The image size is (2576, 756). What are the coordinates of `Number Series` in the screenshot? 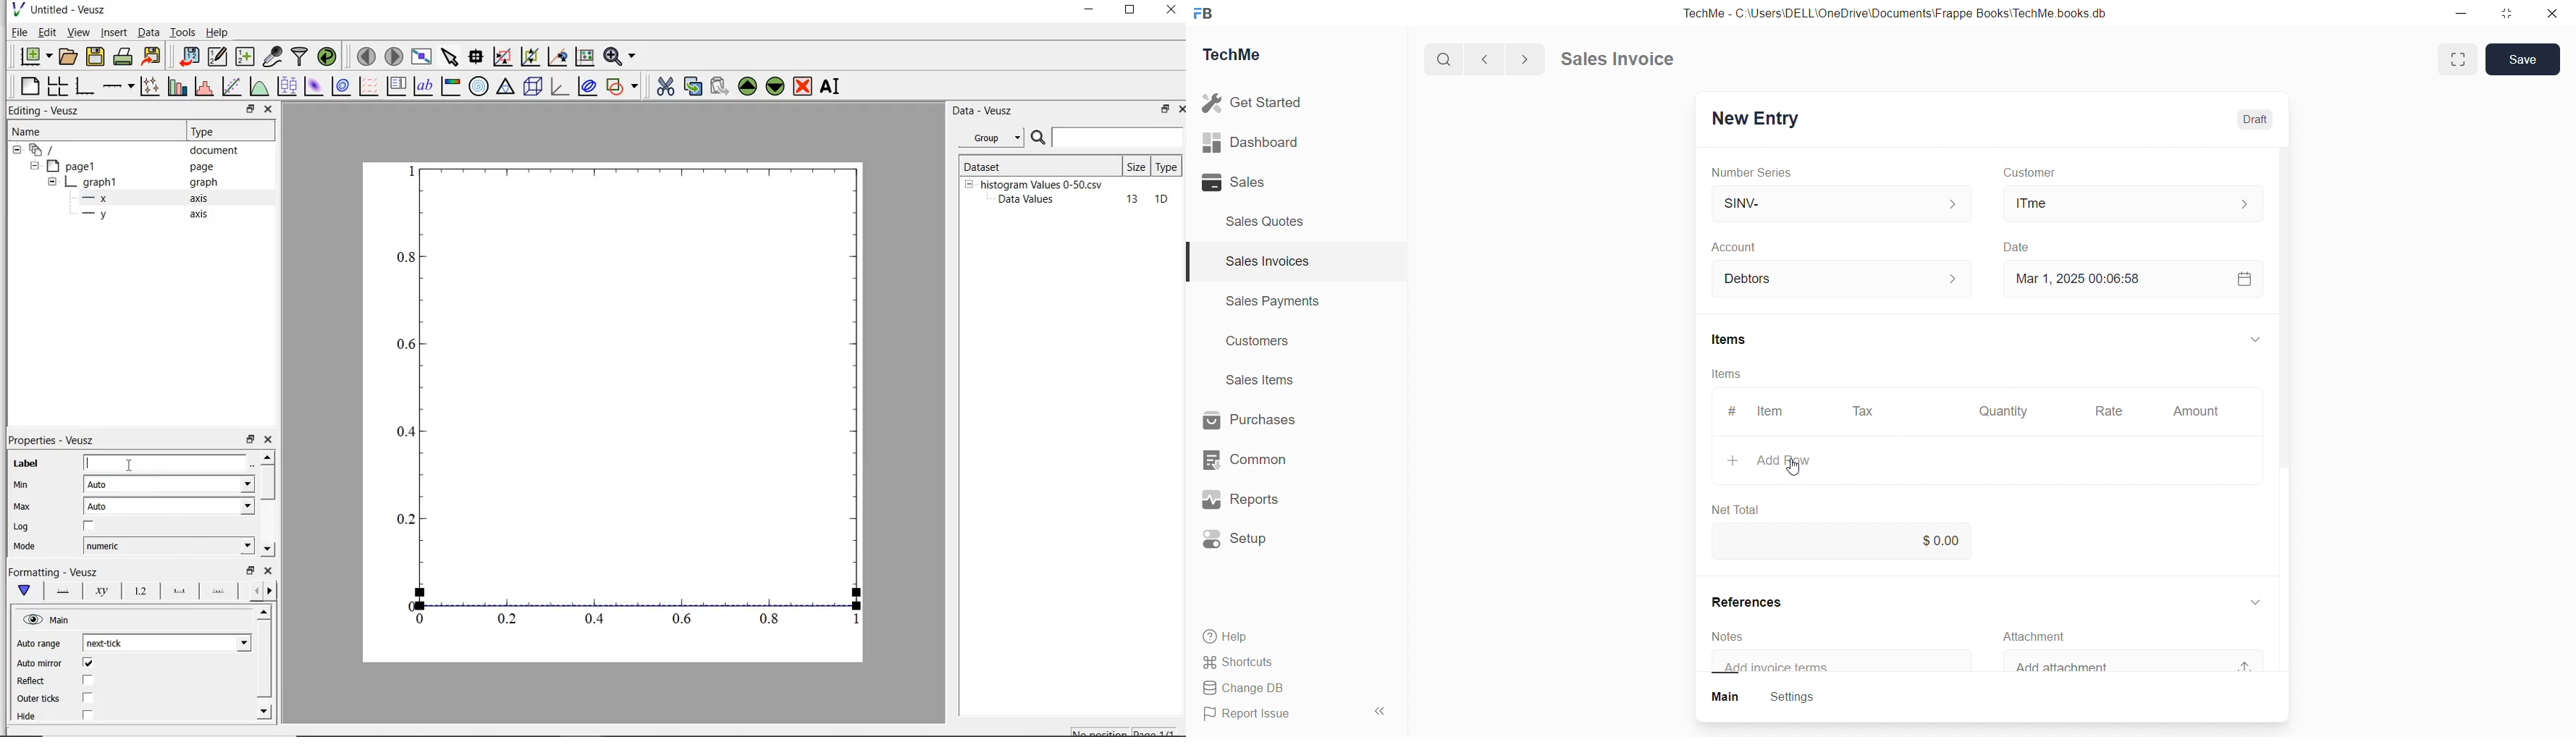 It's located at (1761, 173).